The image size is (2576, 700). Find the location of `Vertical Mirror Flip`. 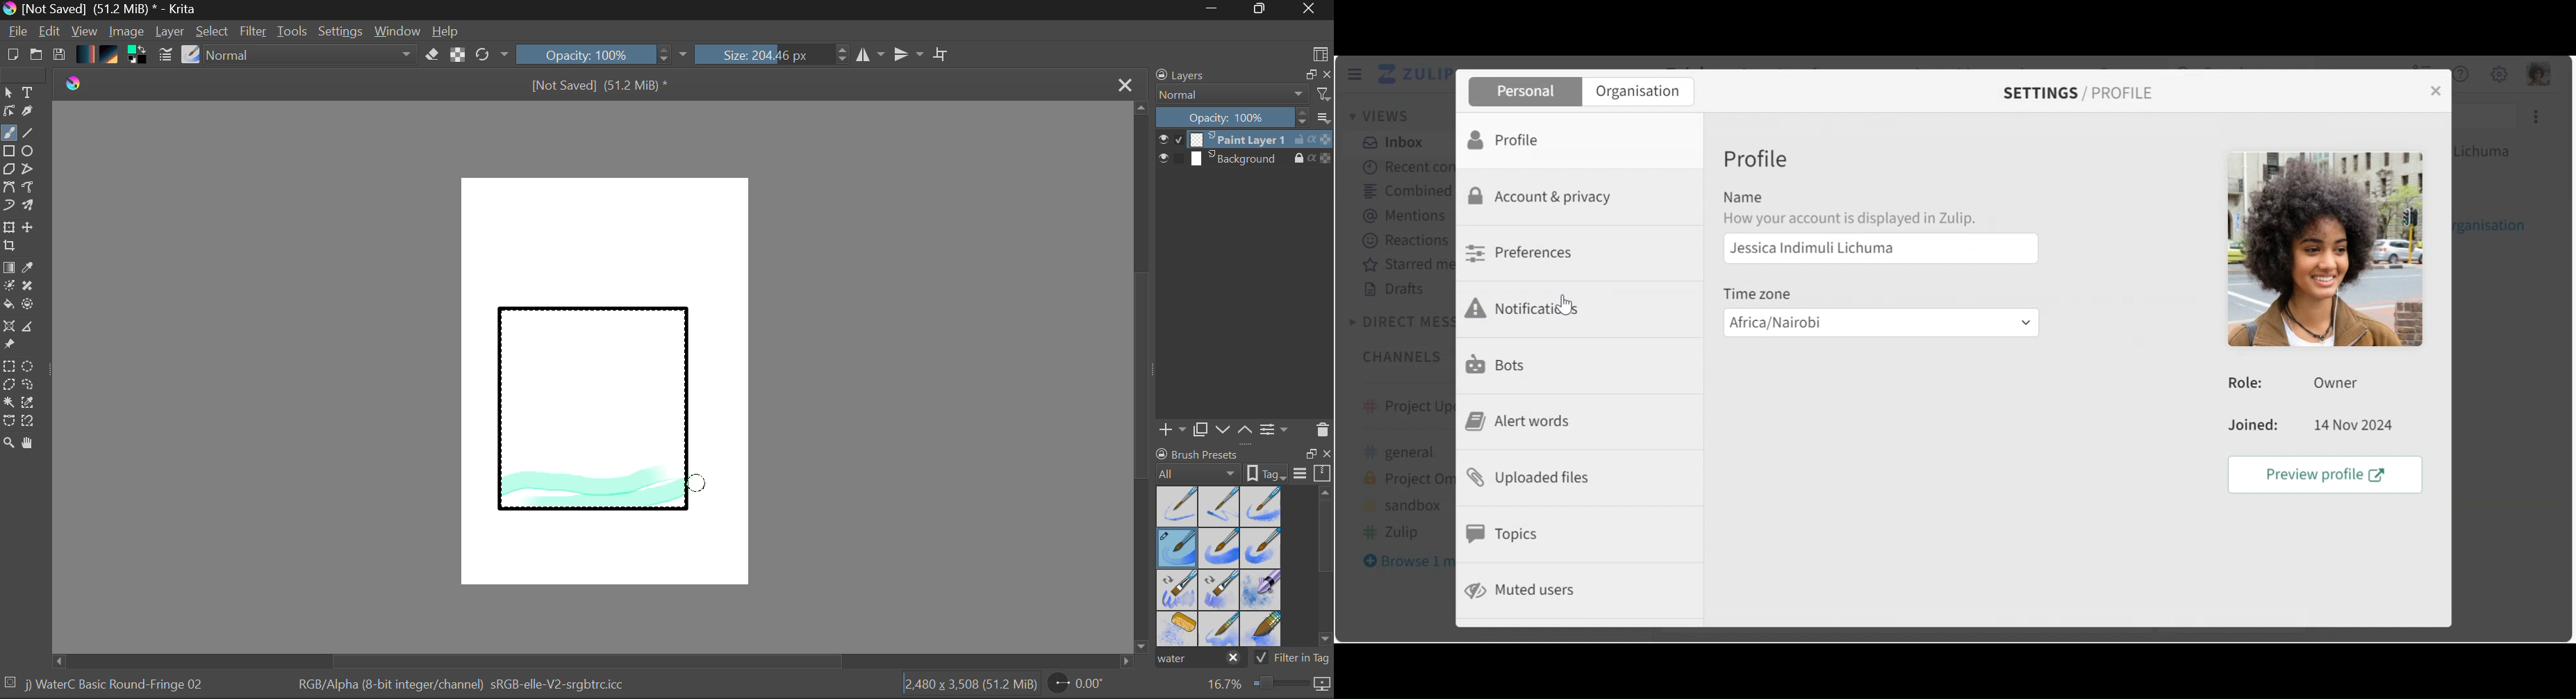

Vertical Mirror Flip is located at coordinates (870, 55).